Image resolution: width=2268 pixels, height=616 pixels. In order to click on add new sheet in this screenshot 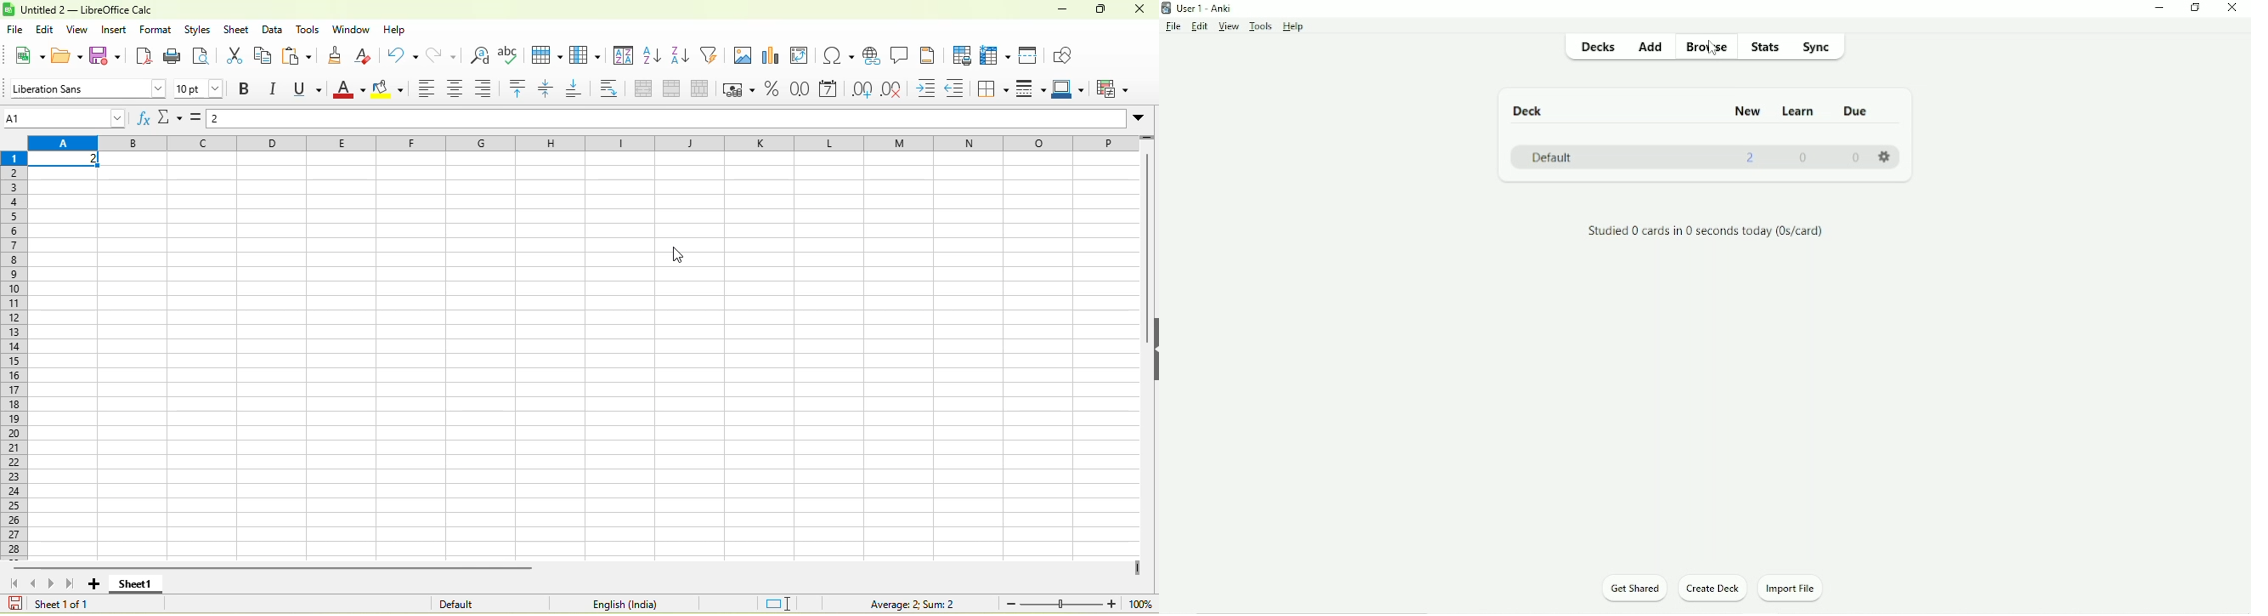, I will do `click(95, 584)`.